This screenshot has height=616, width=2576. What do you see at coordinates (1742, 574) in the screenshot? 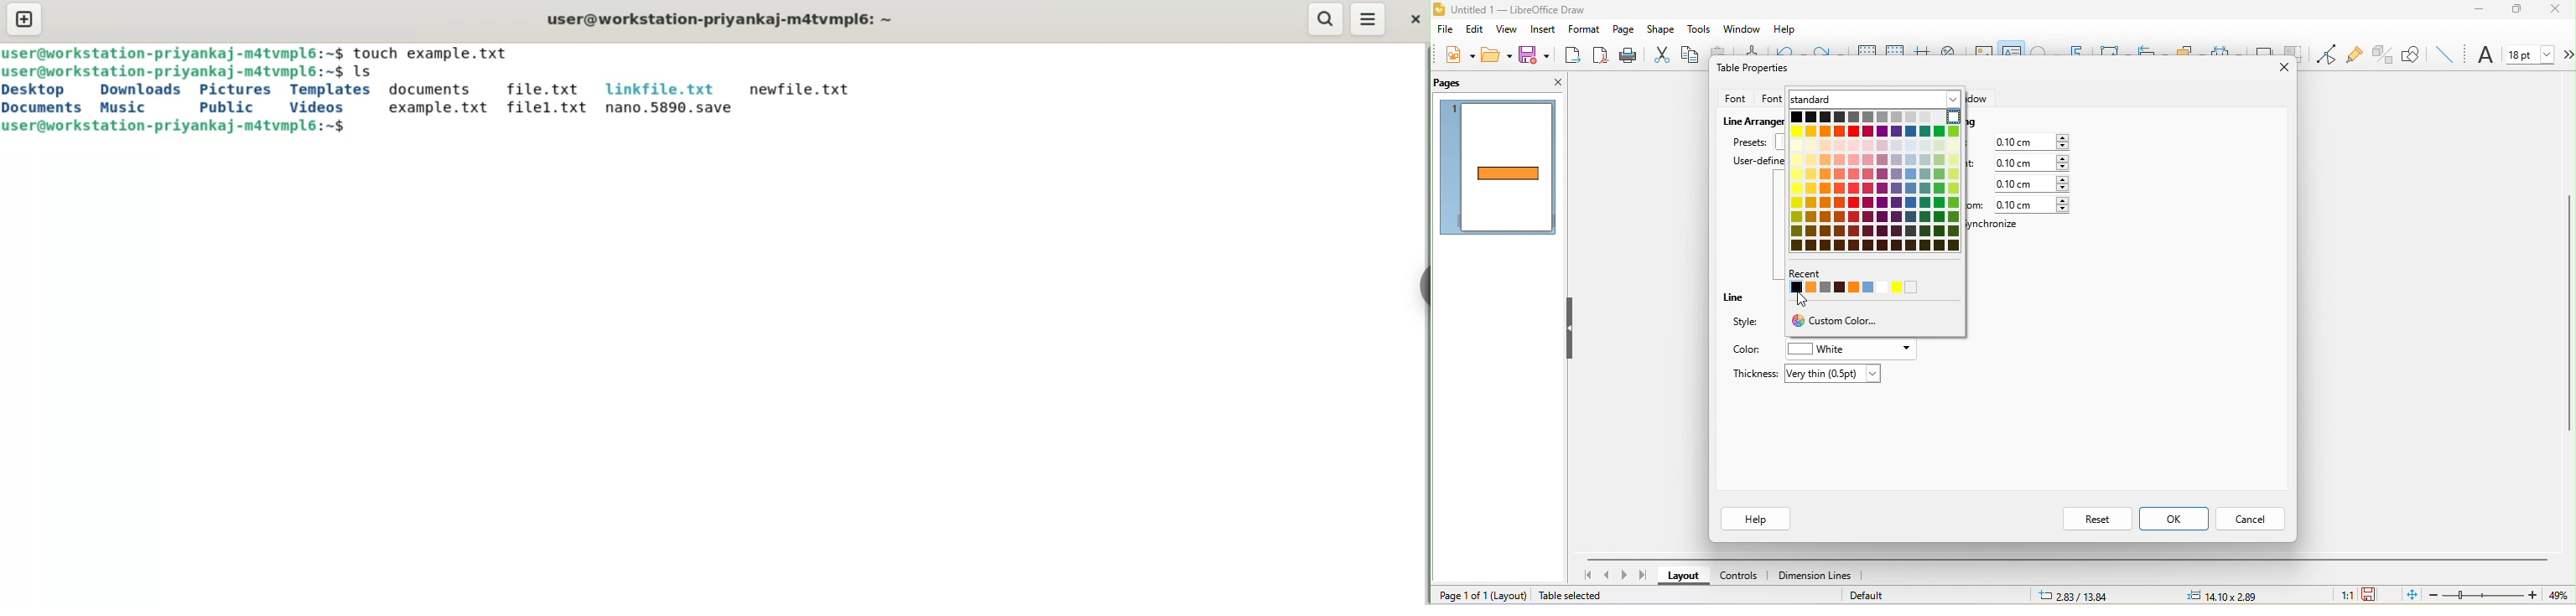
I see `controls` at bounding box center [1742, 574].